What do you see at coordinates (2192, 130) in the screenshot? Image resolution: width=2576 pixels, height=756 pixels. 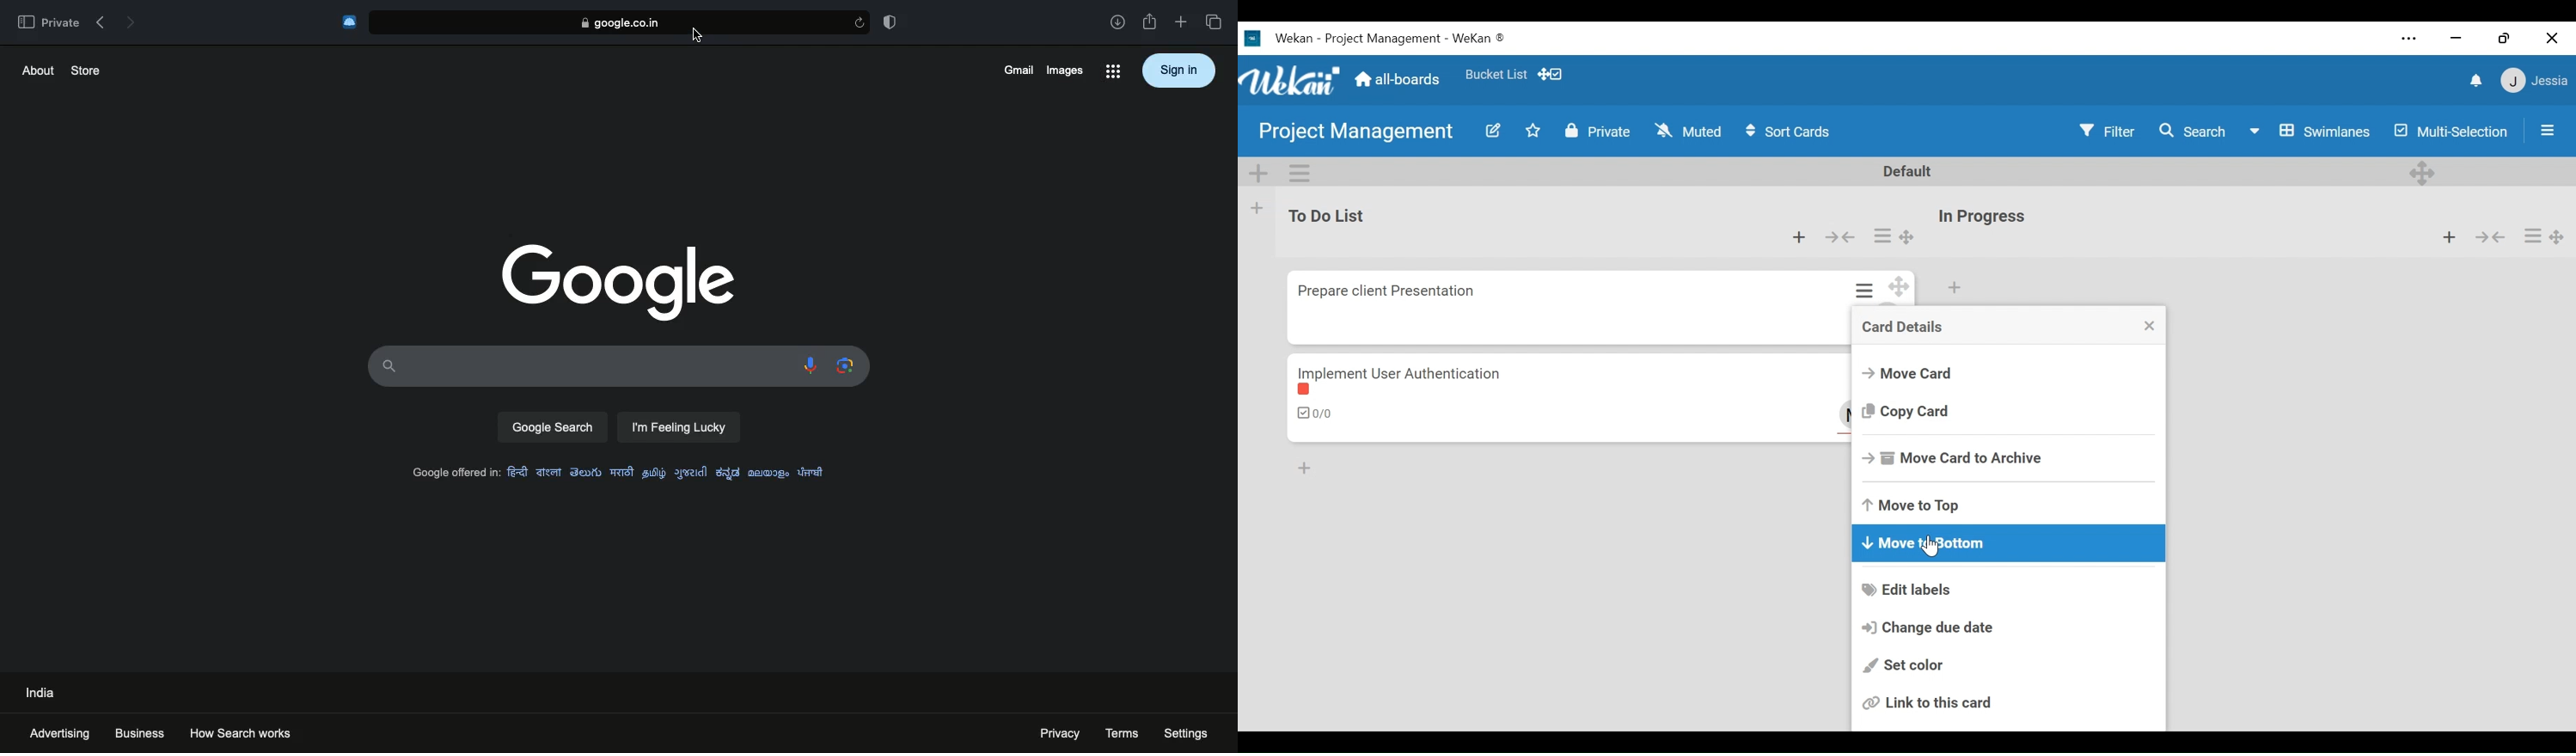 I see `Search` at bounding box center [2192, 130].